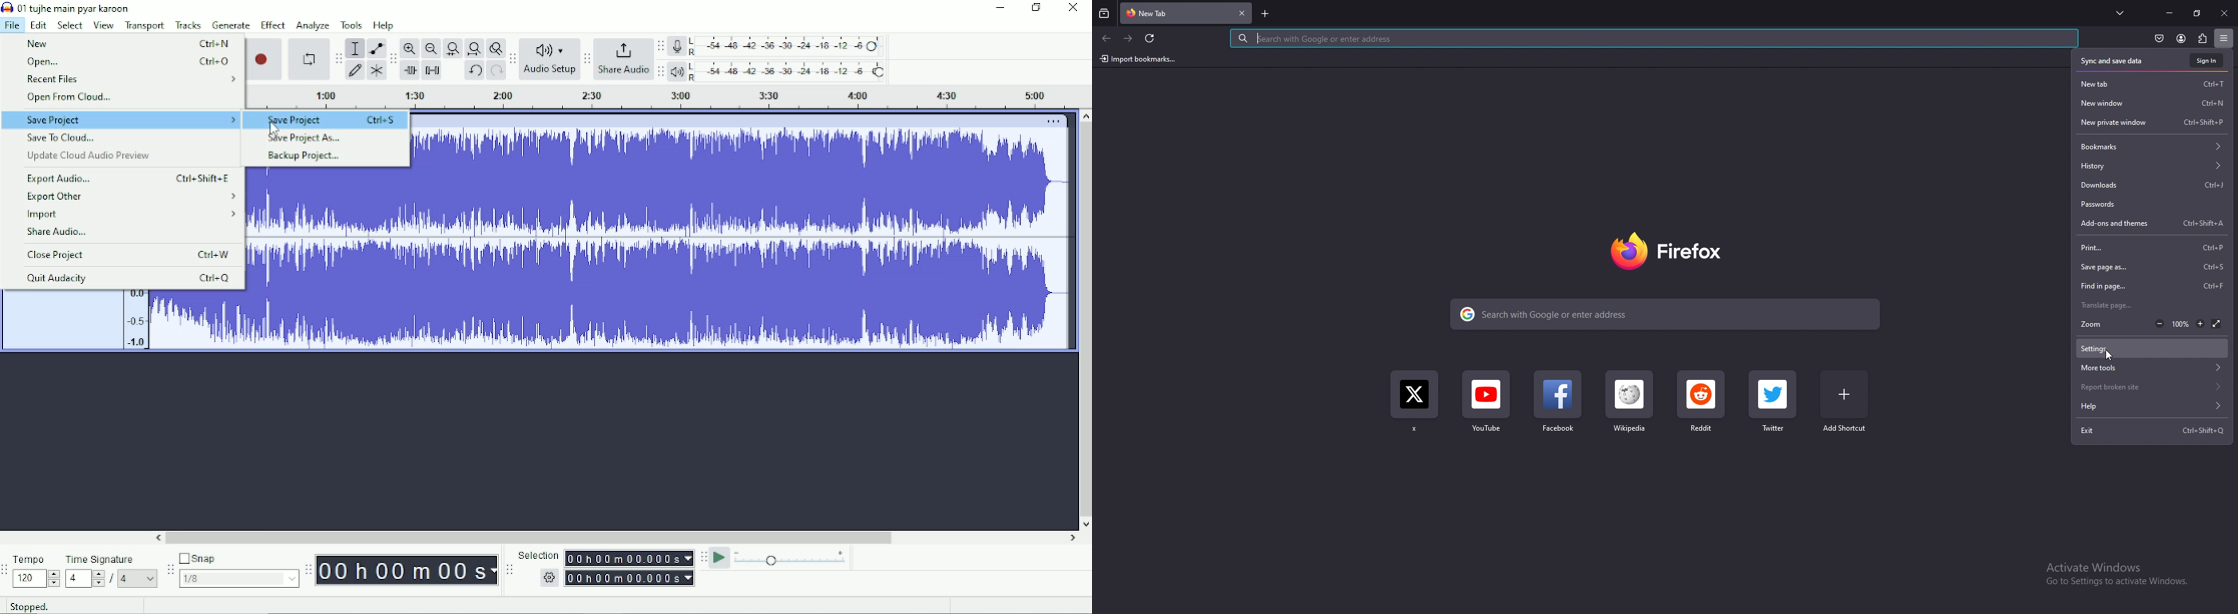 This screenshot has width=2240, height=616. What do you see at coordinates (170, 570) in the screenshot?
I see `Audacity snapping toolbar` at bounding box center [170, 570].